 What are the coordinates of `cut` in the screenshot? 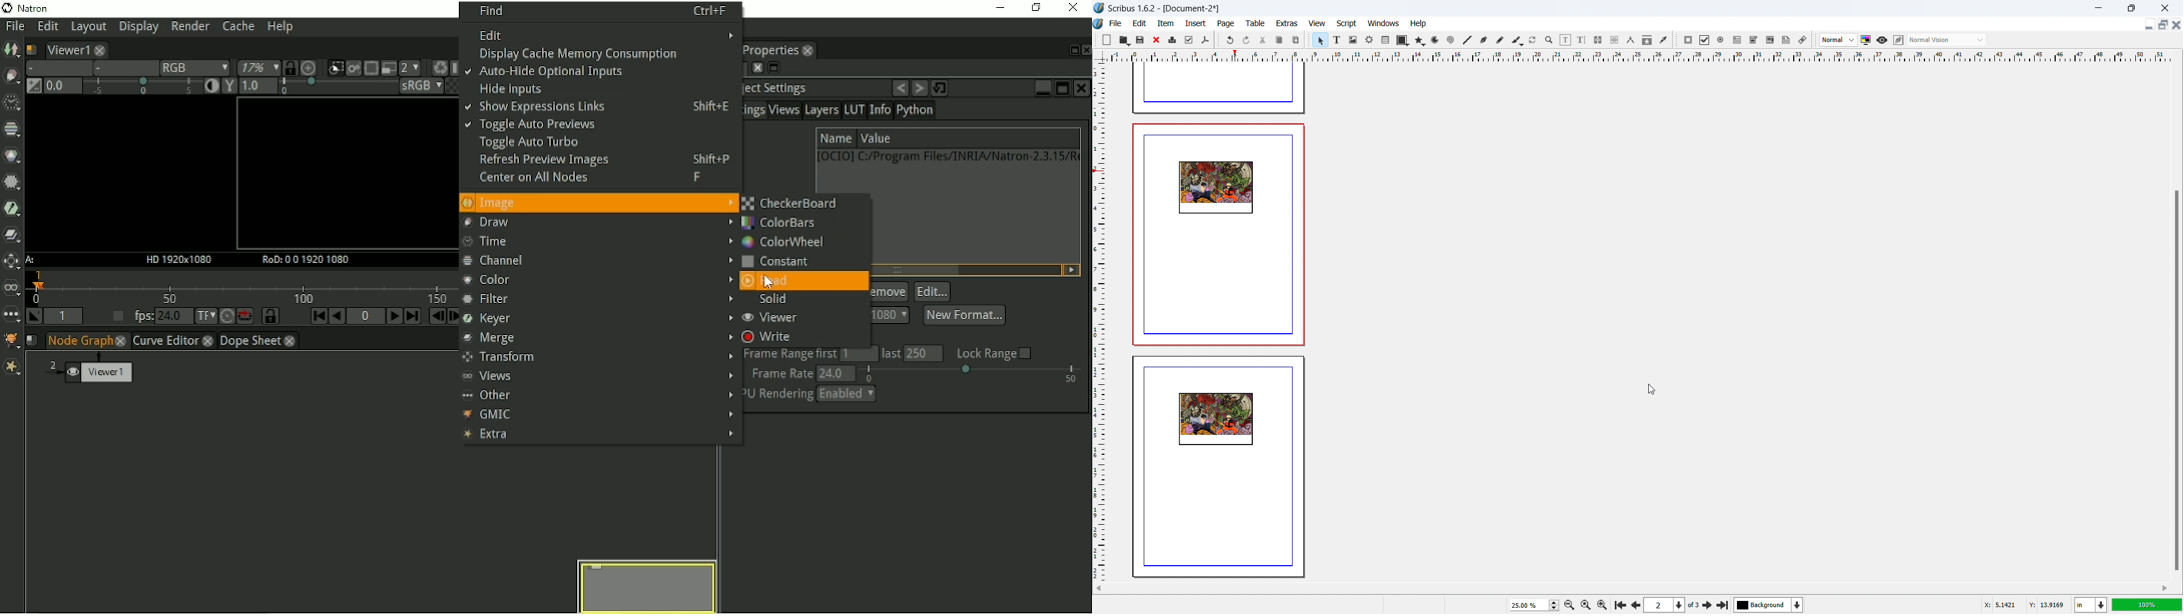 It's located at (1264, 40).